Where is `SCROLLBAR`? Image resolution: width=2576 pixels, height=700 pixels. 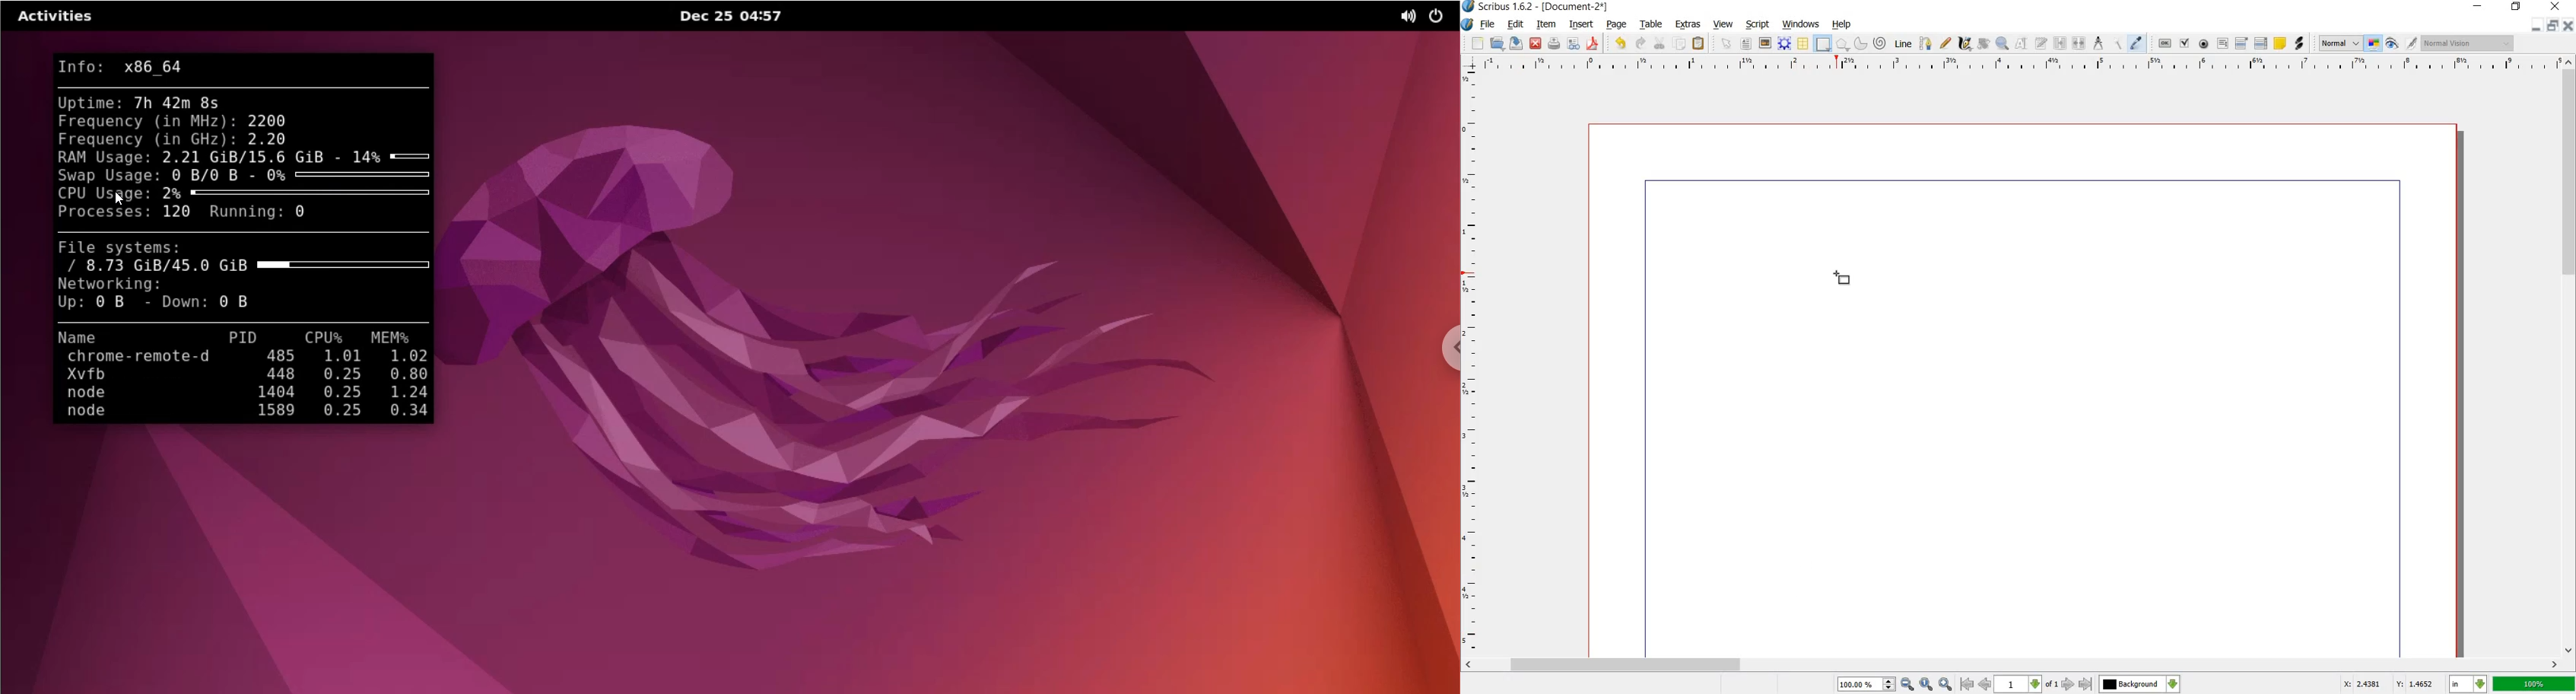 SCROLLBAR is located at coordinates (2570, 356).